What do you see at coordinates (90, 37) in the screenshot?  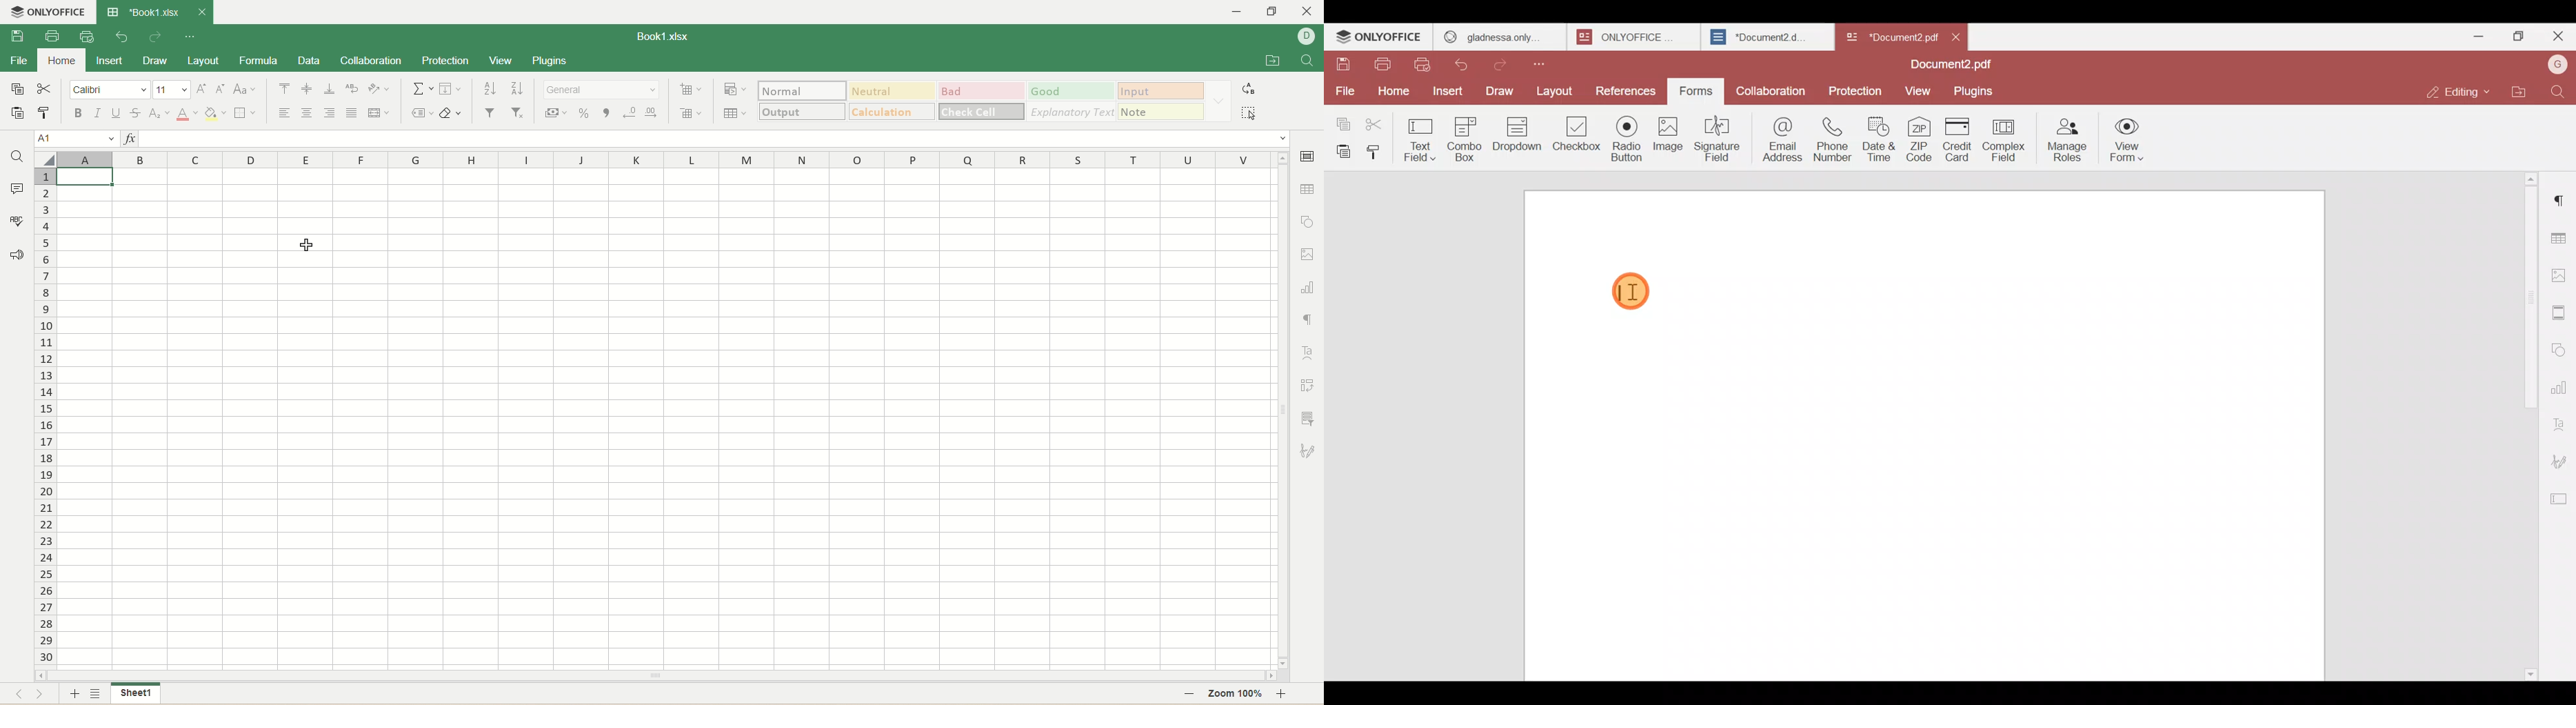 I see `quick print` at bounding box center [90, 37].